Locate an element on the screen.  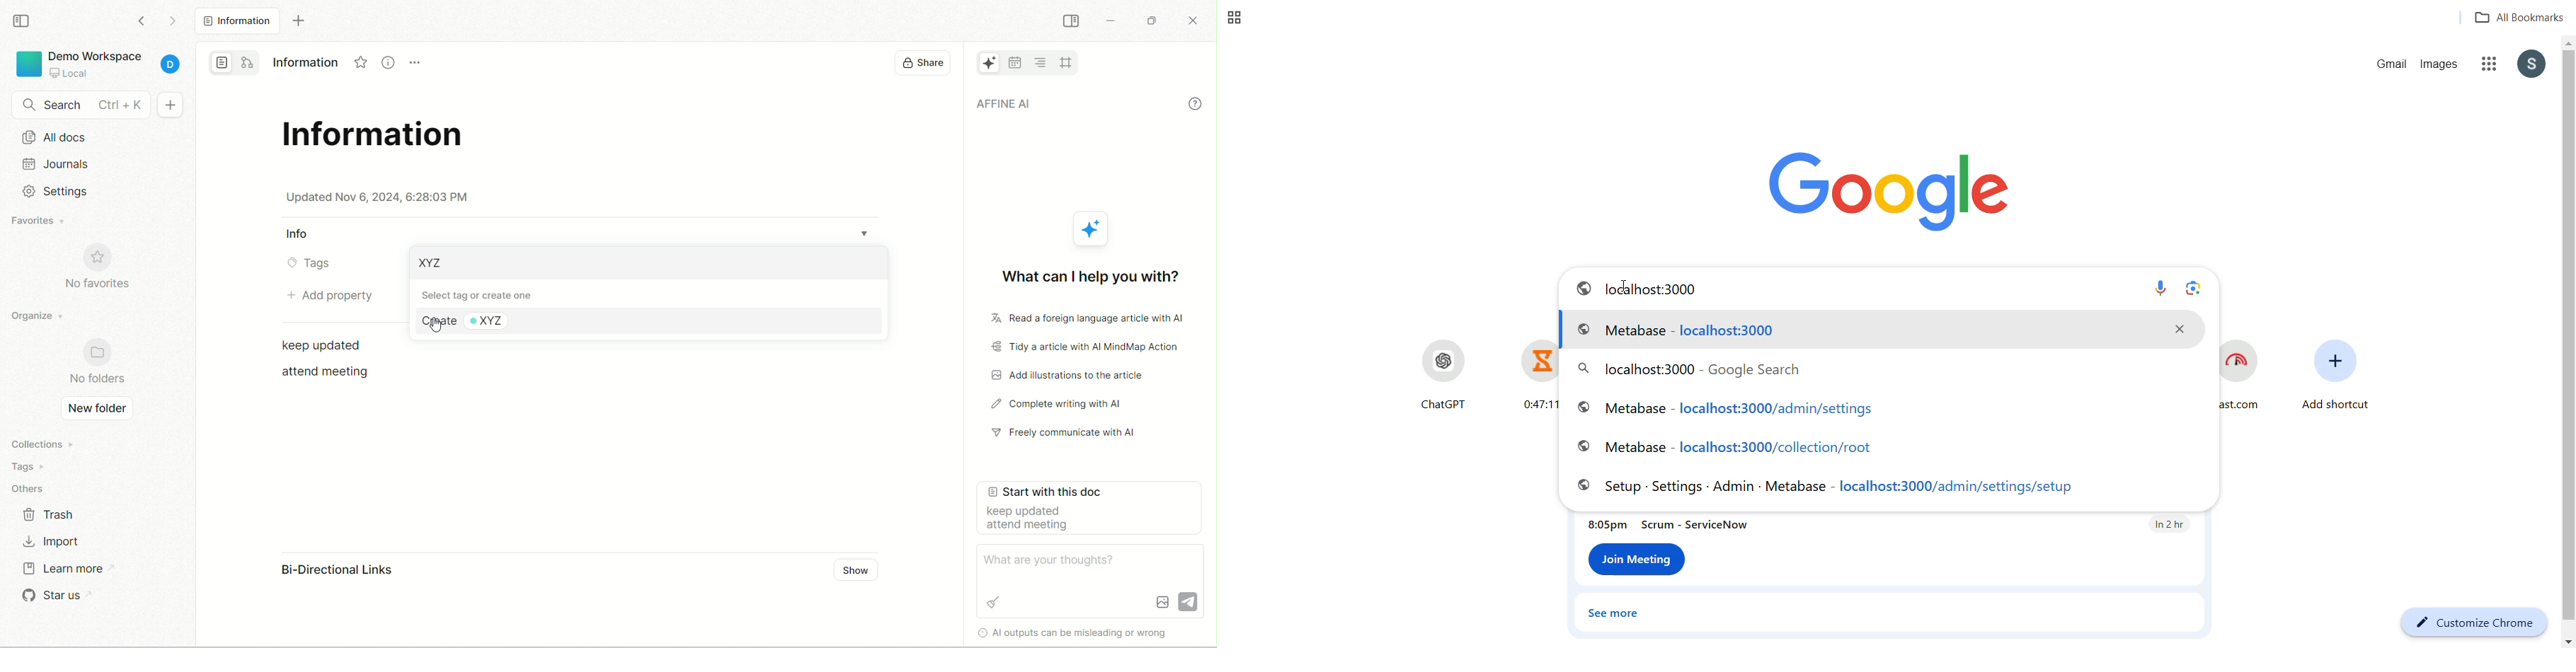
scroll bar is located at coordinates (2567, 342).